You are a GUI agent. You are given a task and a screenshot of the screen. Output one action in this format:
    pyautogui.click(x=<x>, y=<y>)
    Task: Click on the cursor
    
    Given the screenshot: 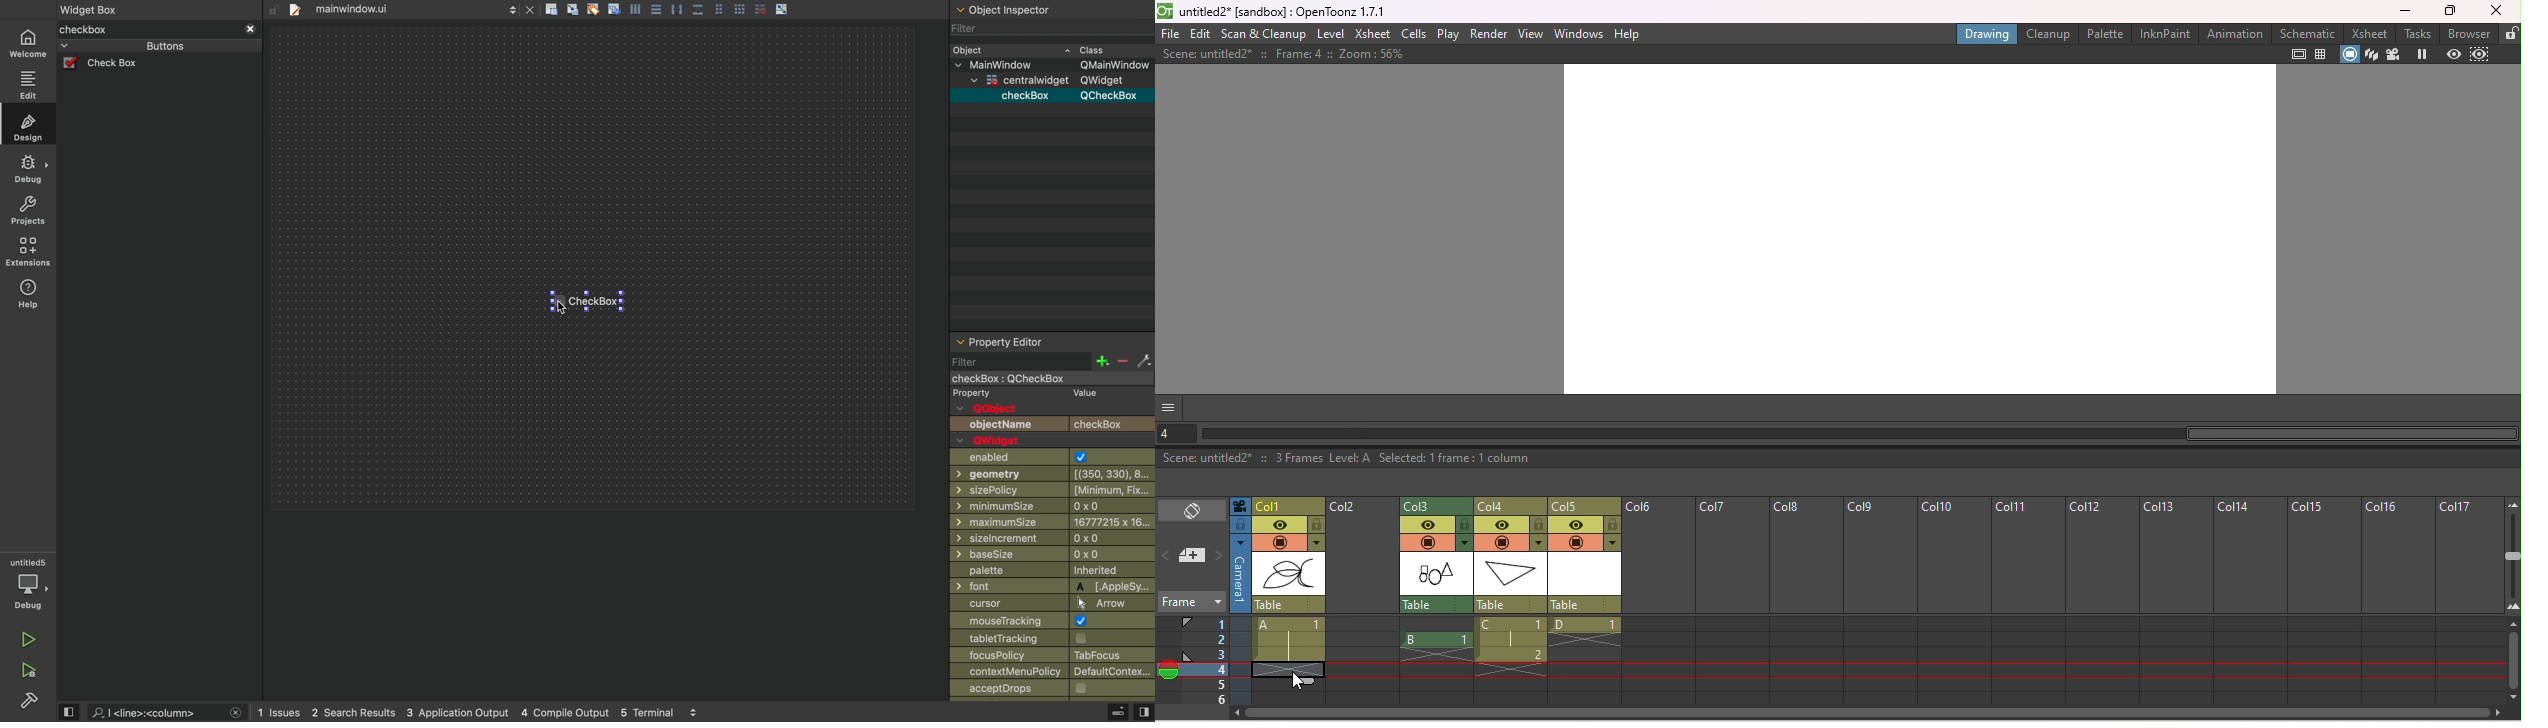 What is the action you would take?
    pyautogui.click(x=1048, y=602)
    